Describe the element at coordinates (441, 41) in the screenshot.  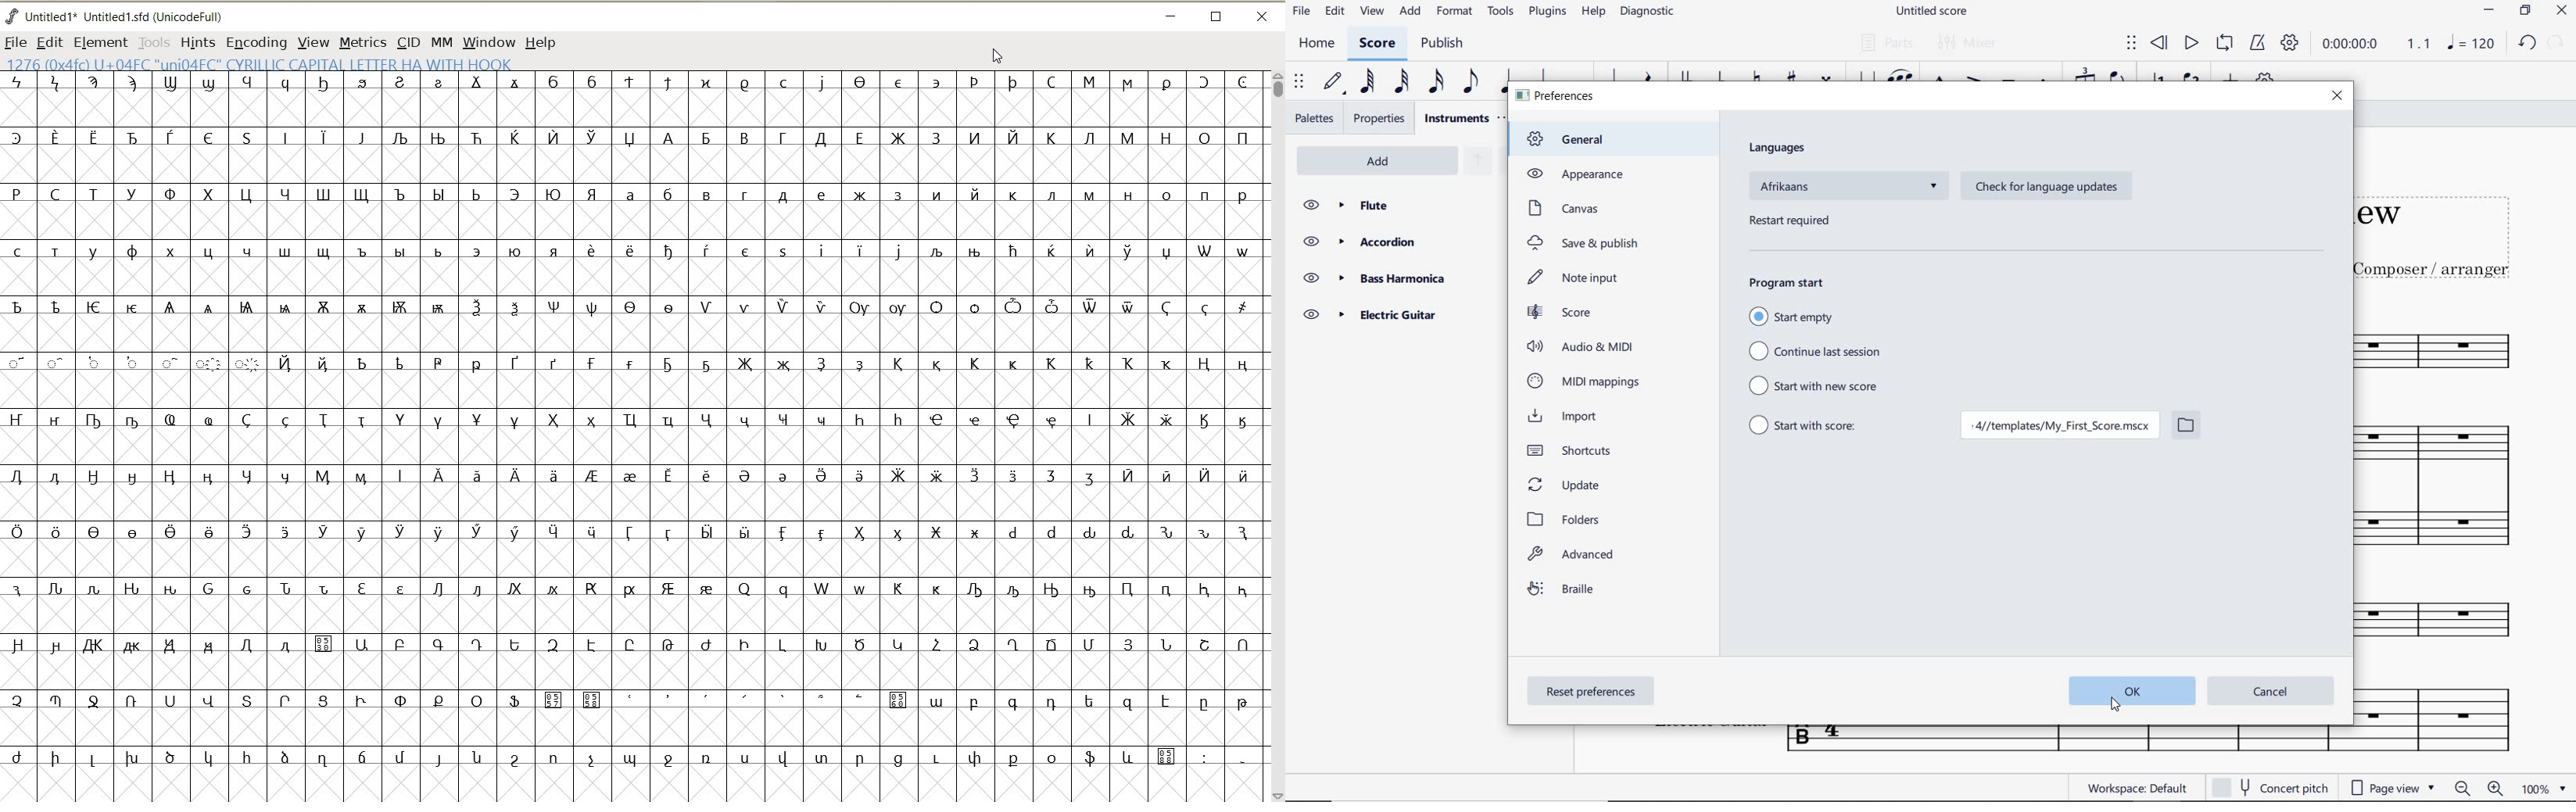
I see `MM` at that location.